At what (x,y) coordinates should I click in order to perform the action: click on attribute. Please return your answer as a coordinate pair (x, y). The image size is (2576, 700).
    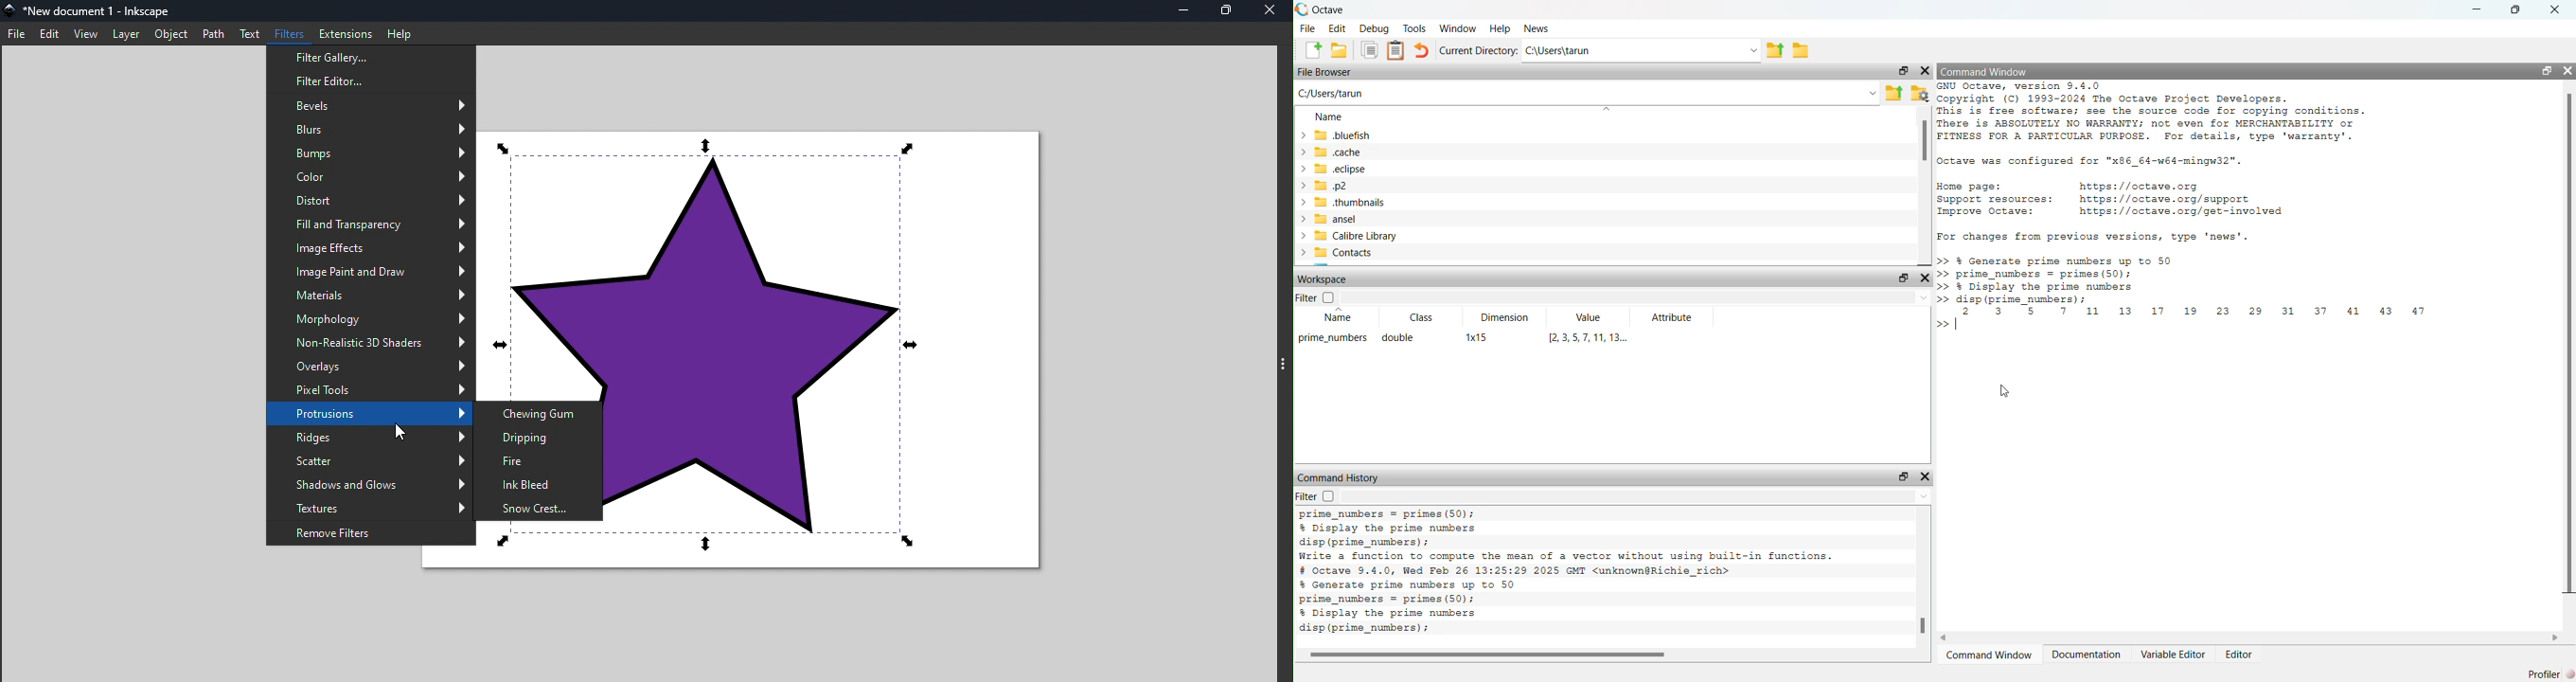
    Looking at the image, I should click on (1672, 318).